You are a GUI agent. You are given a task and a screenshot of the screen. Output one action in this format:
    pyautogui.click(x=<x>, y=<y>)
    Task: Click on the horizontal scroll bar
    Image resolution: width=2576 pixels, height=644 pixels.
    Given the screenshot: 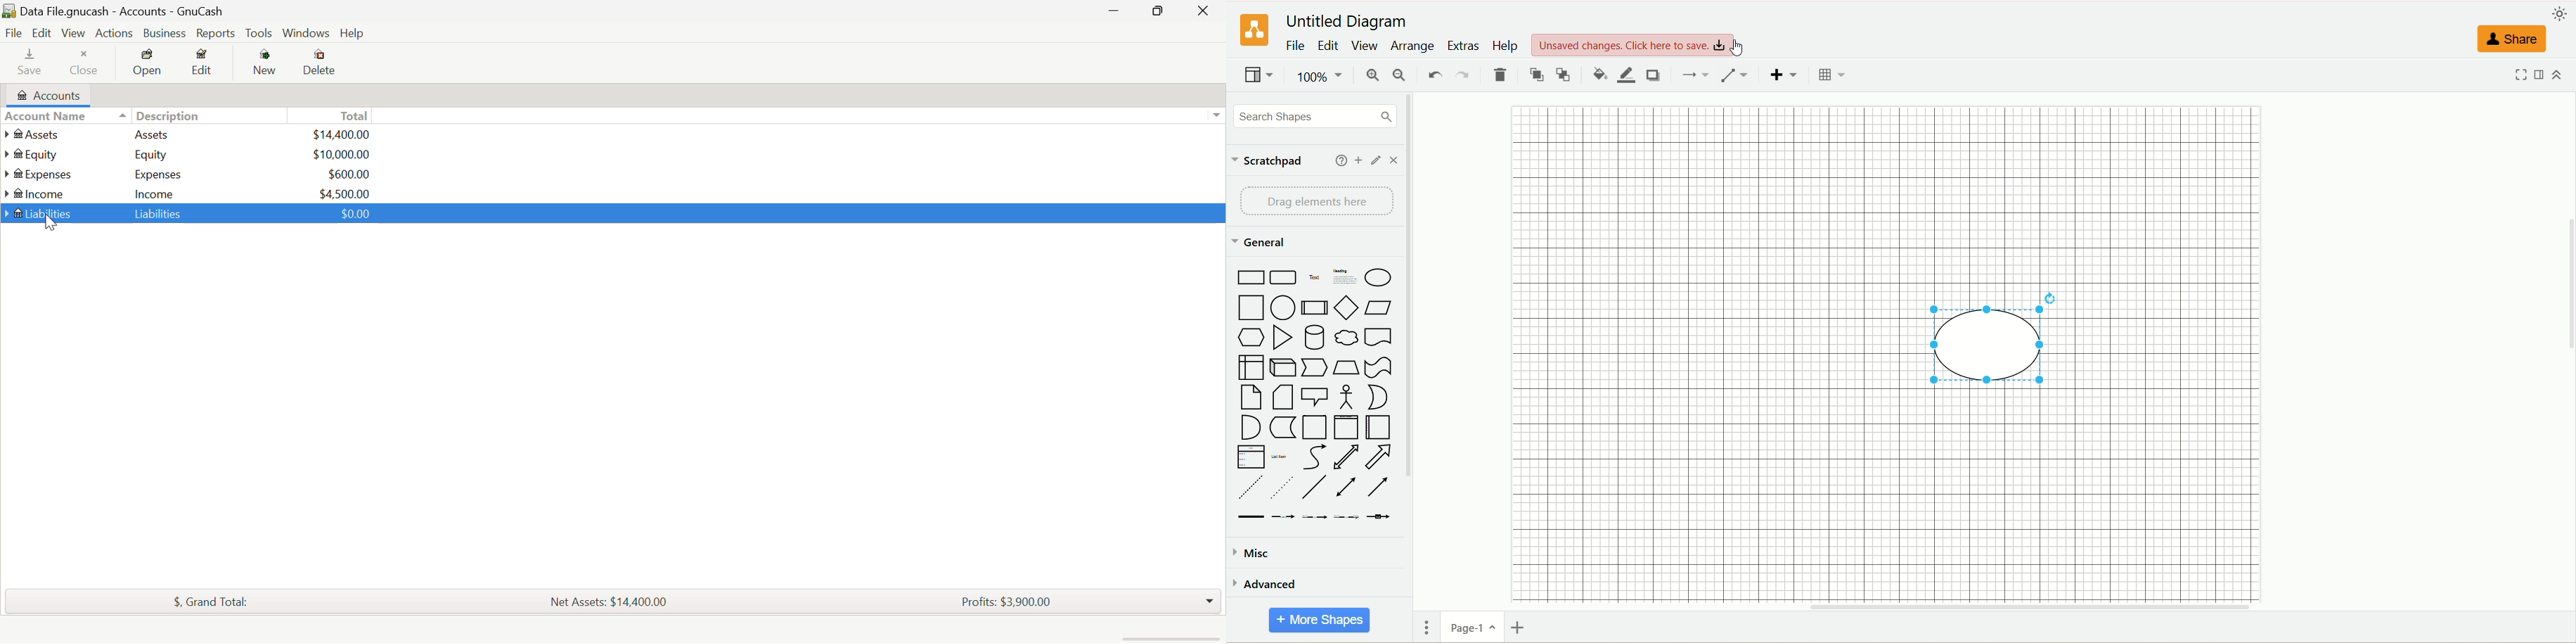 What is the action you would take?
    pyautogui.click(x=2000, y=606)
    